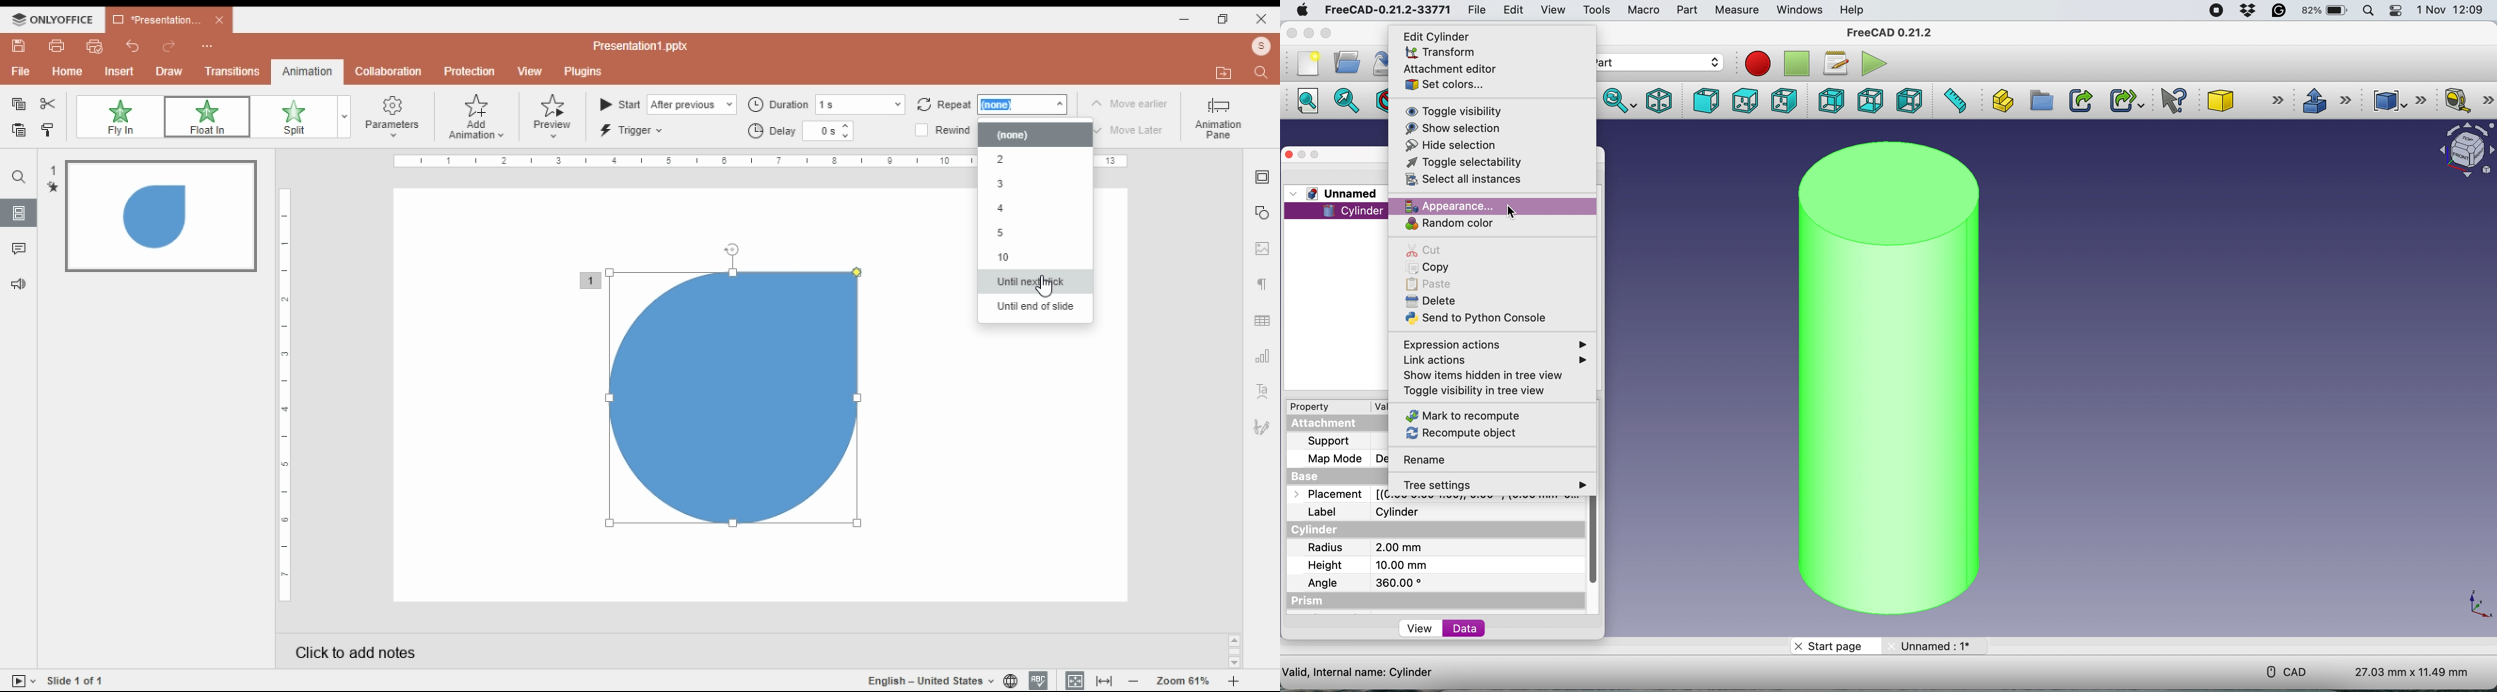 This screenshot has width=2520, height=700. What do you see at coordinates (49, 130) in the screenshot?
I see `copy style` at bounding box center [49, 130].